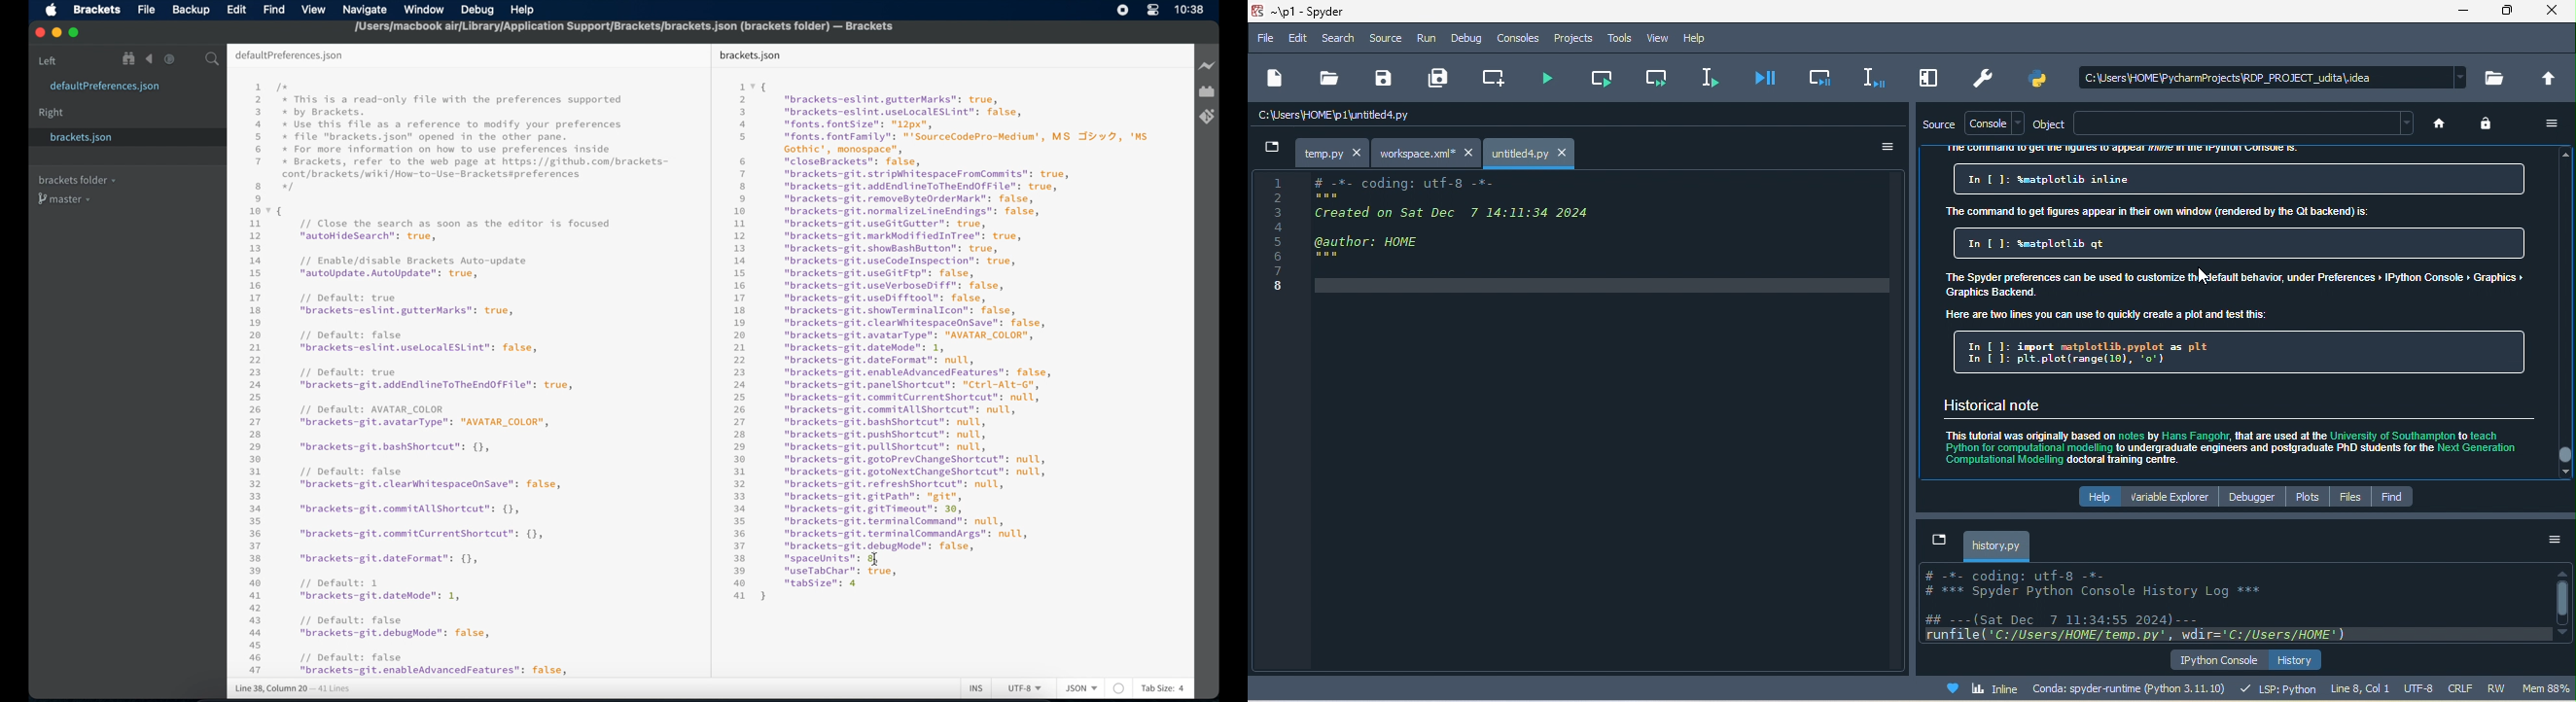  I want to click on divider, so click(708, 359).